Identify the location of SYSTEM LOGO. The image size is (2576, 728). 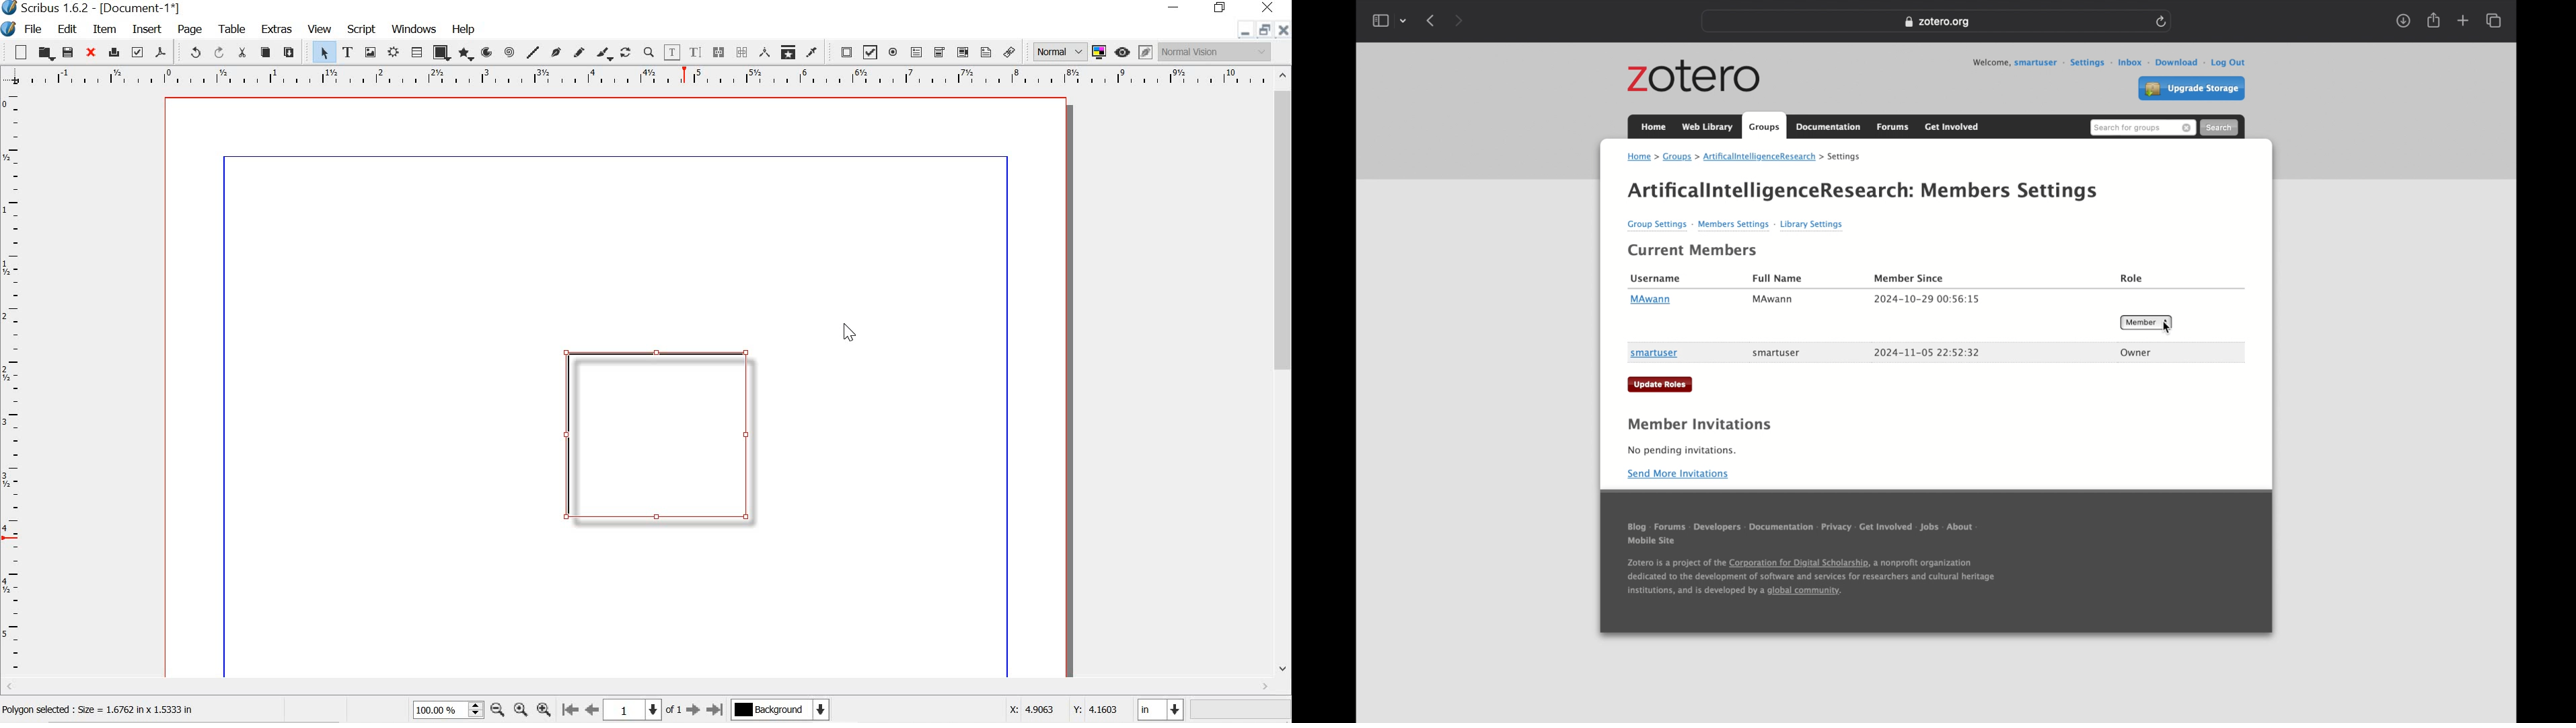
(11, 28).